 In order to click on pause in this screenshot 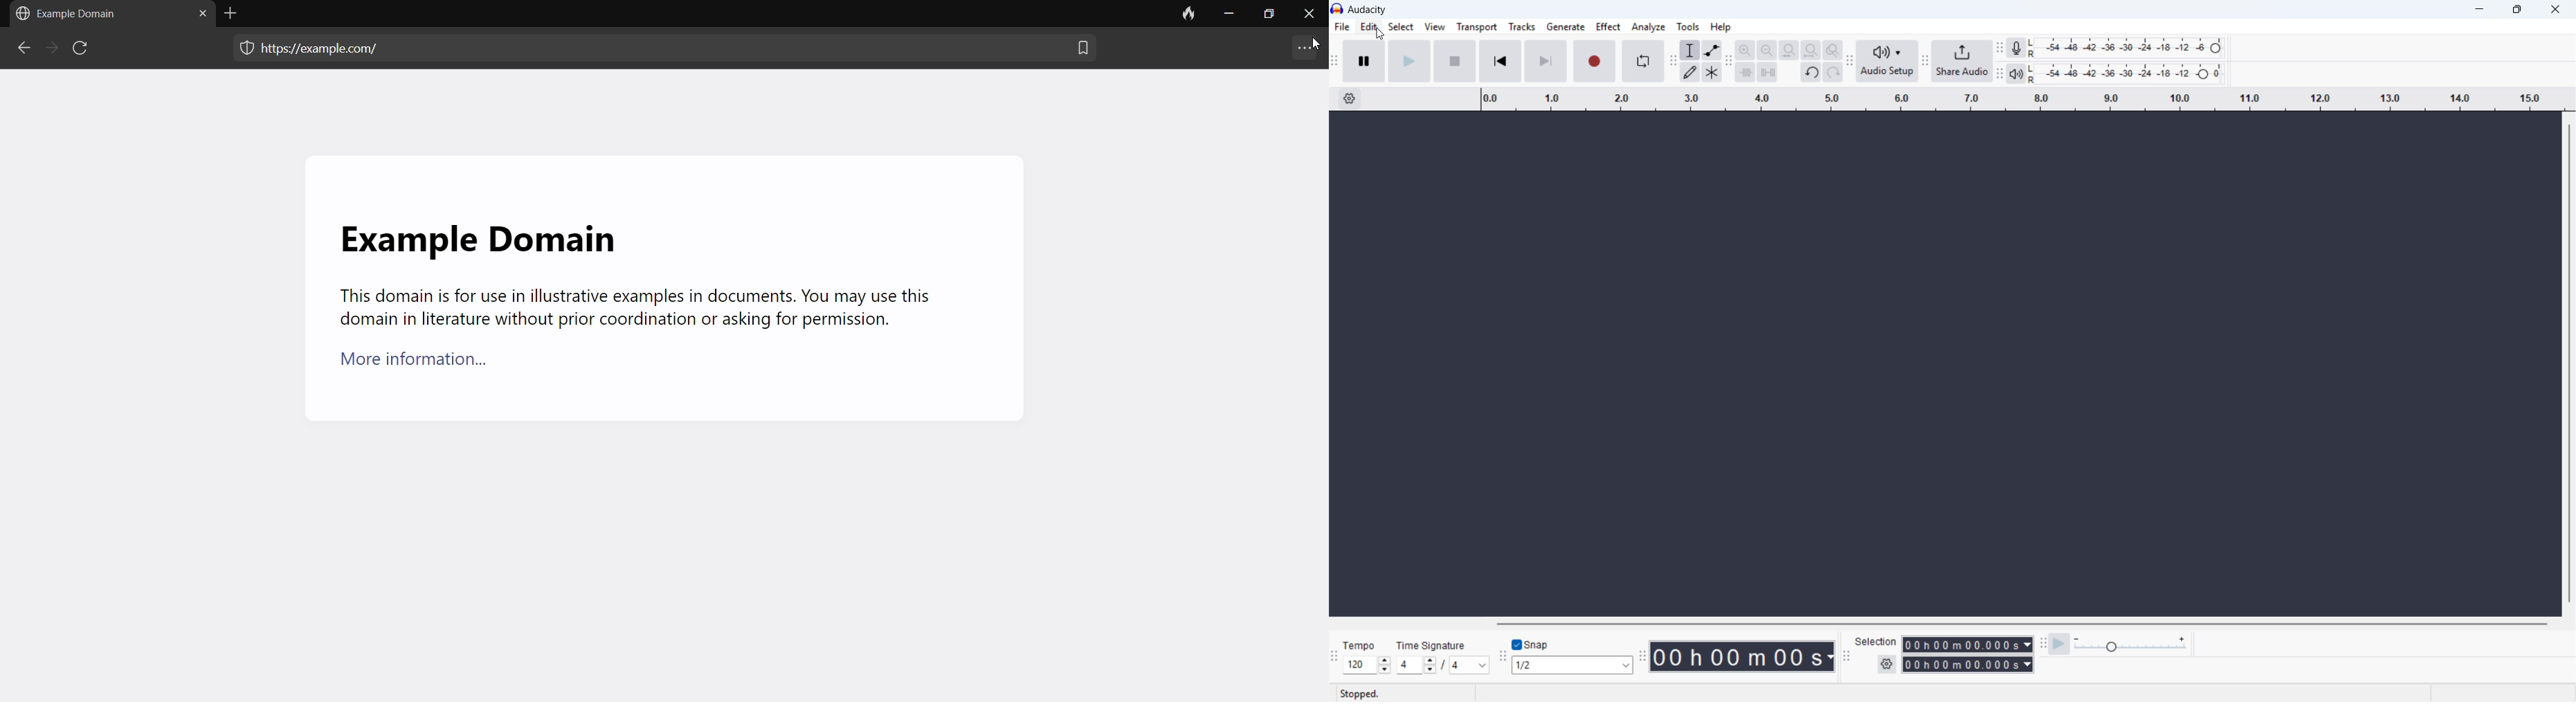, I will do `click(1365, 61)`.